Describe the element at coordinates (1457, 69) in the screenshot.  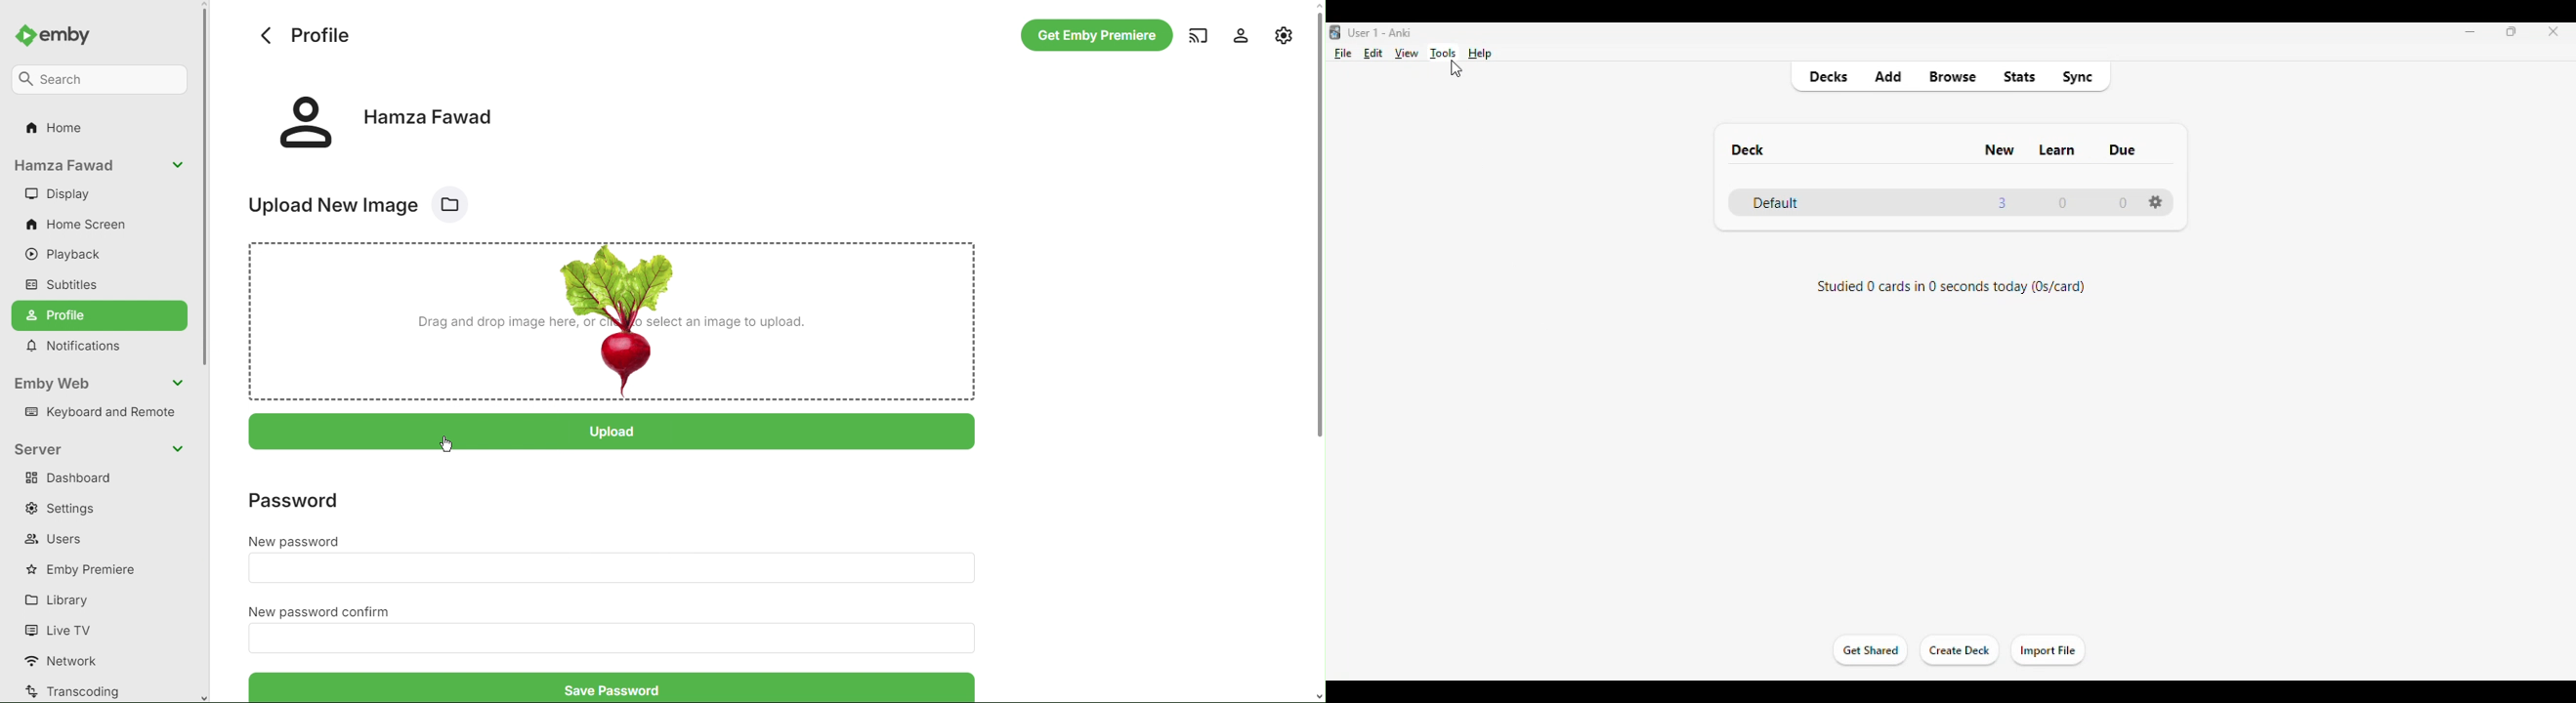
I see `cursor` at that location.